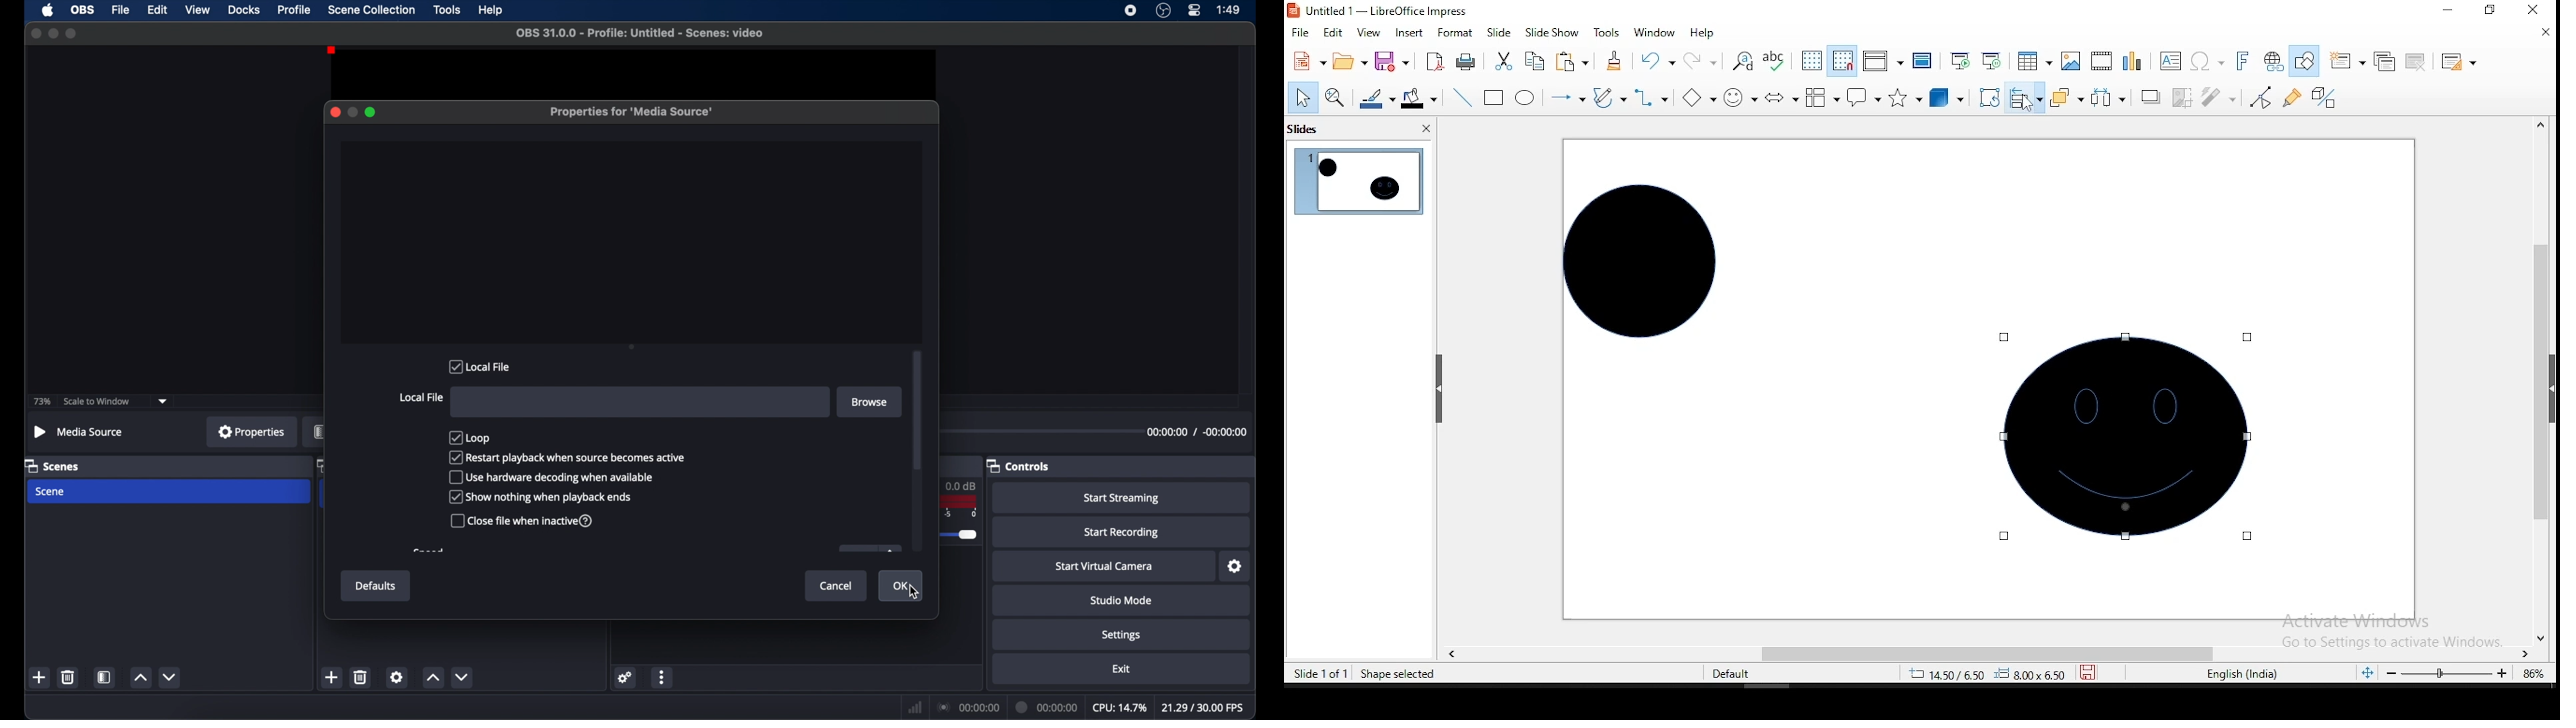 The width and height of the screenshot is (2576, 728). Describe the element at coordinates (372, 112) in the screenshot. I see `maximize` at that location.